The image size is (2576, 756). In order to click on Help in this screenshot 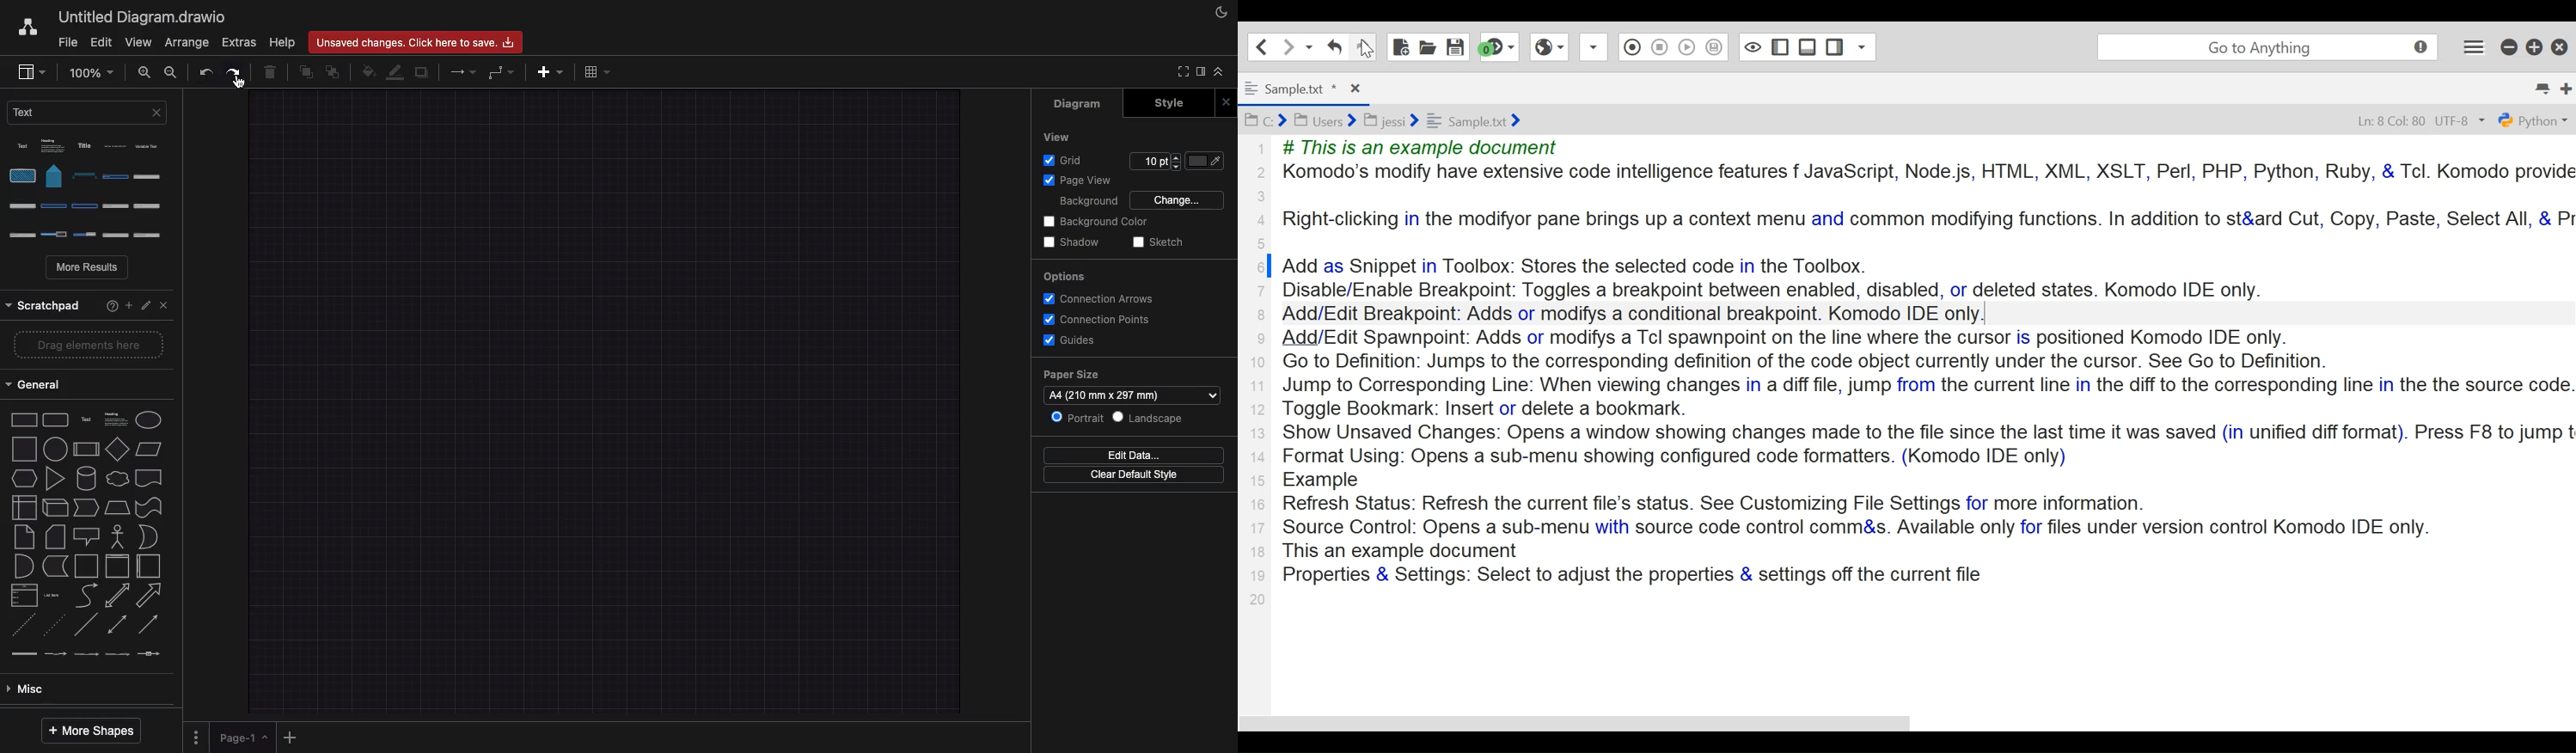, I will do `click(283, 42)`.